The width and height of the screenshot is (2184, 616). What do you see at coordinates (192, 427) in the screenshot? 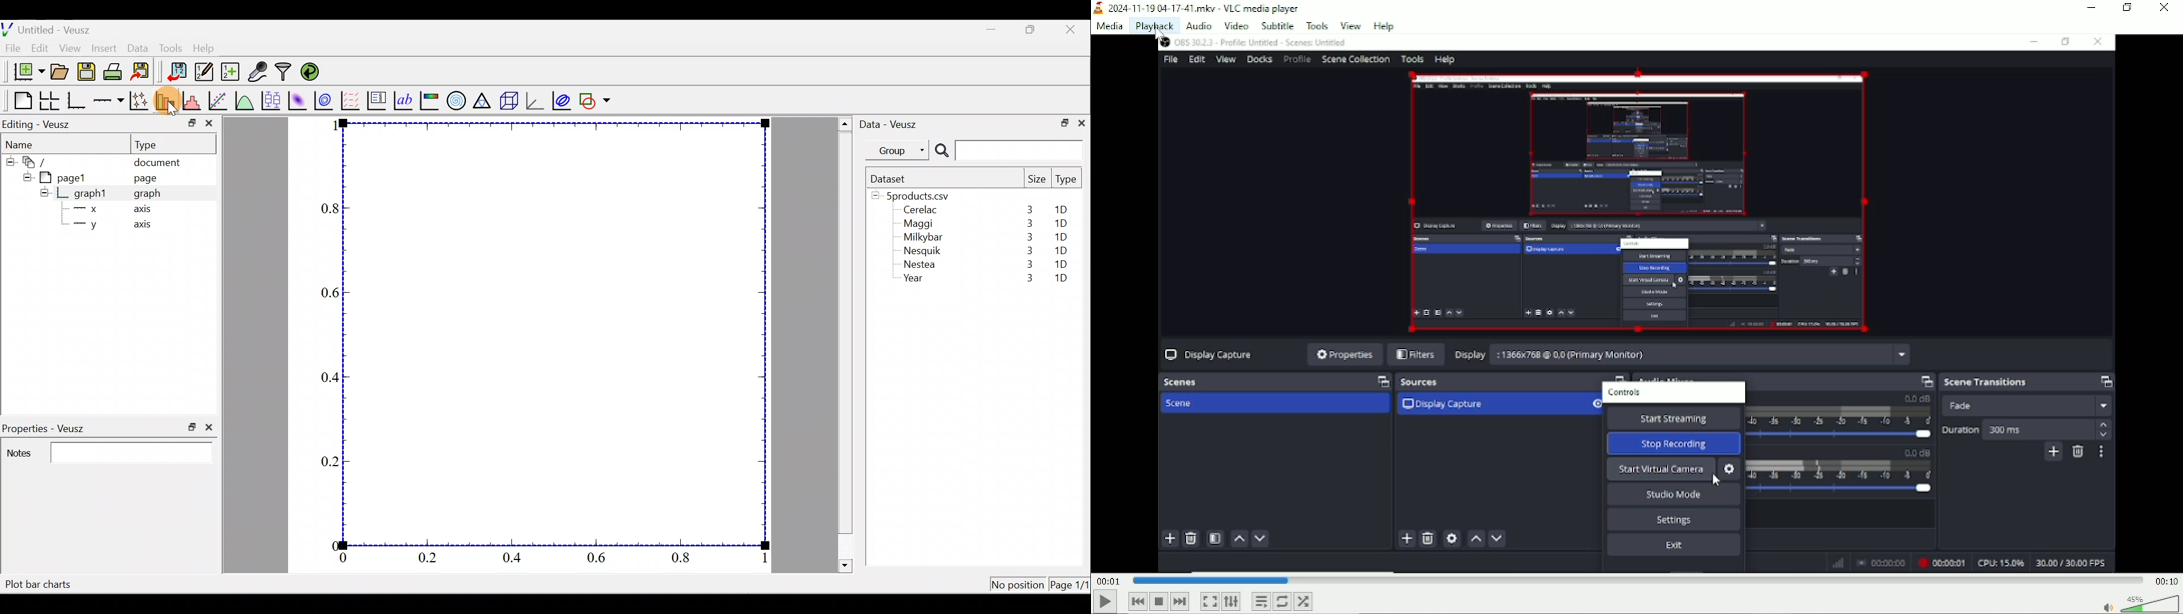
I see `restore down` at bounding box center [192, 427].